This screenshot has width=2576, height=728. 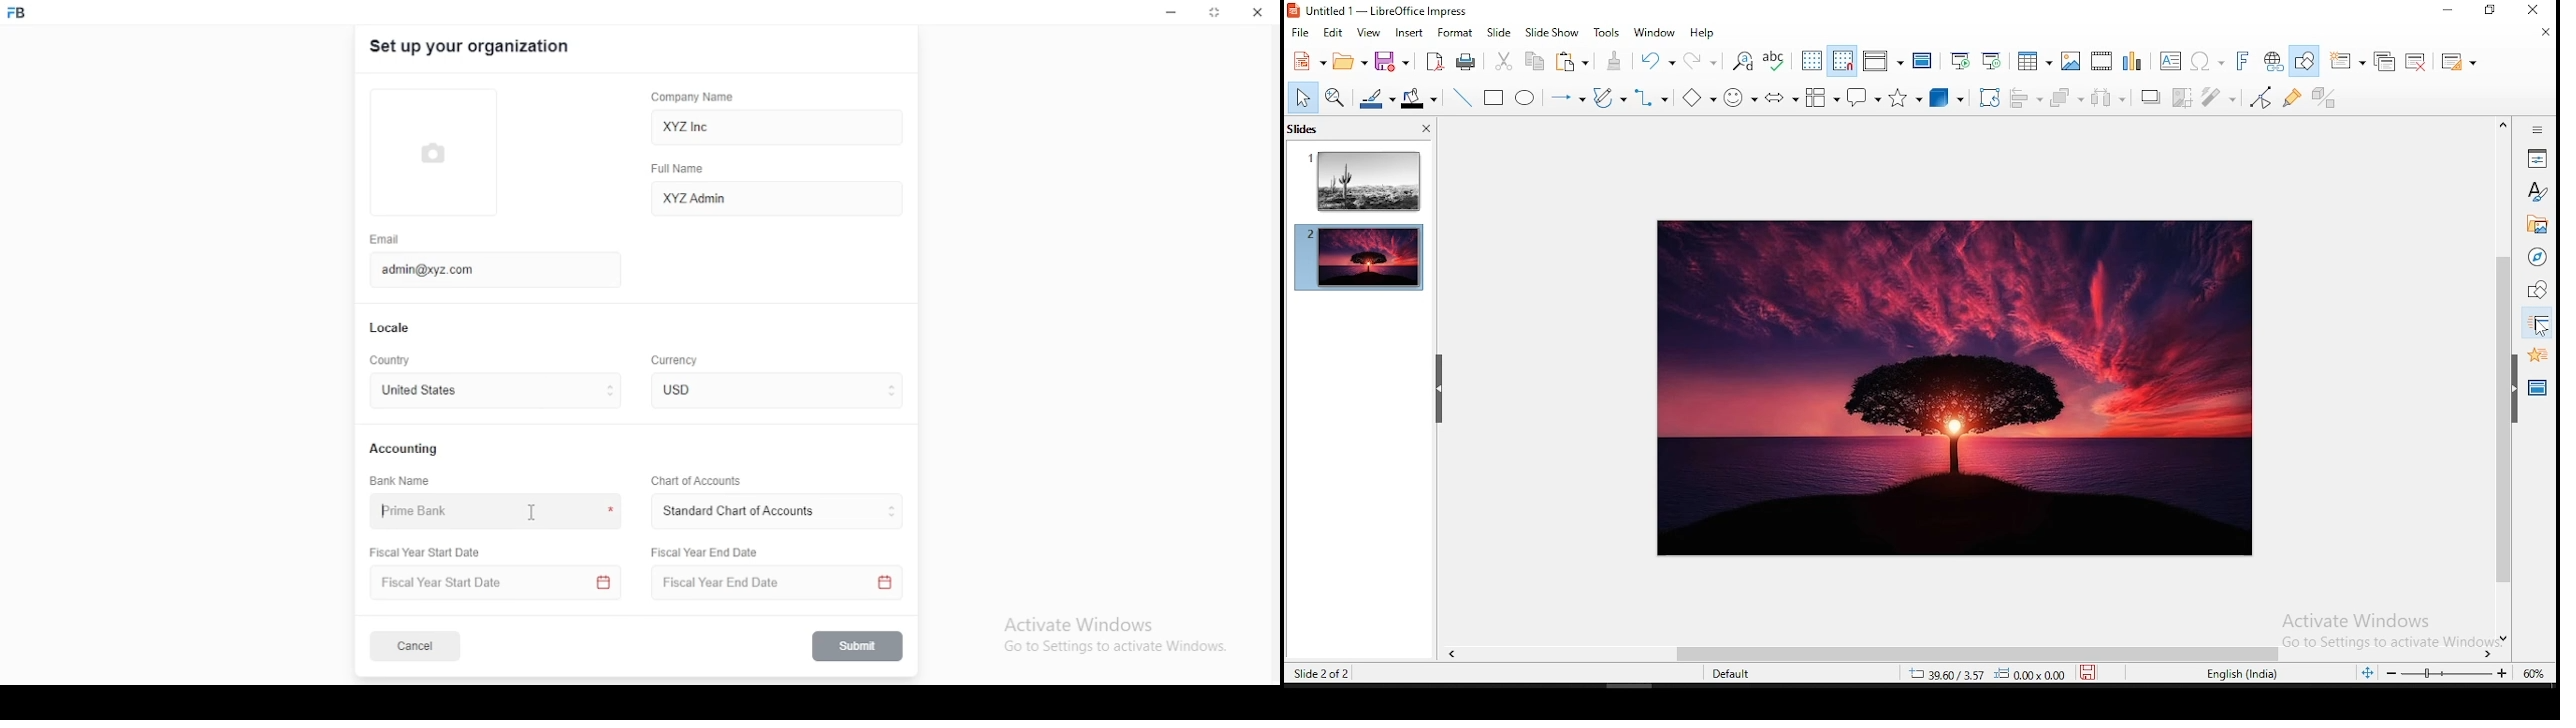 I want to click on XYZ Admin, so click(x=777, y=197).